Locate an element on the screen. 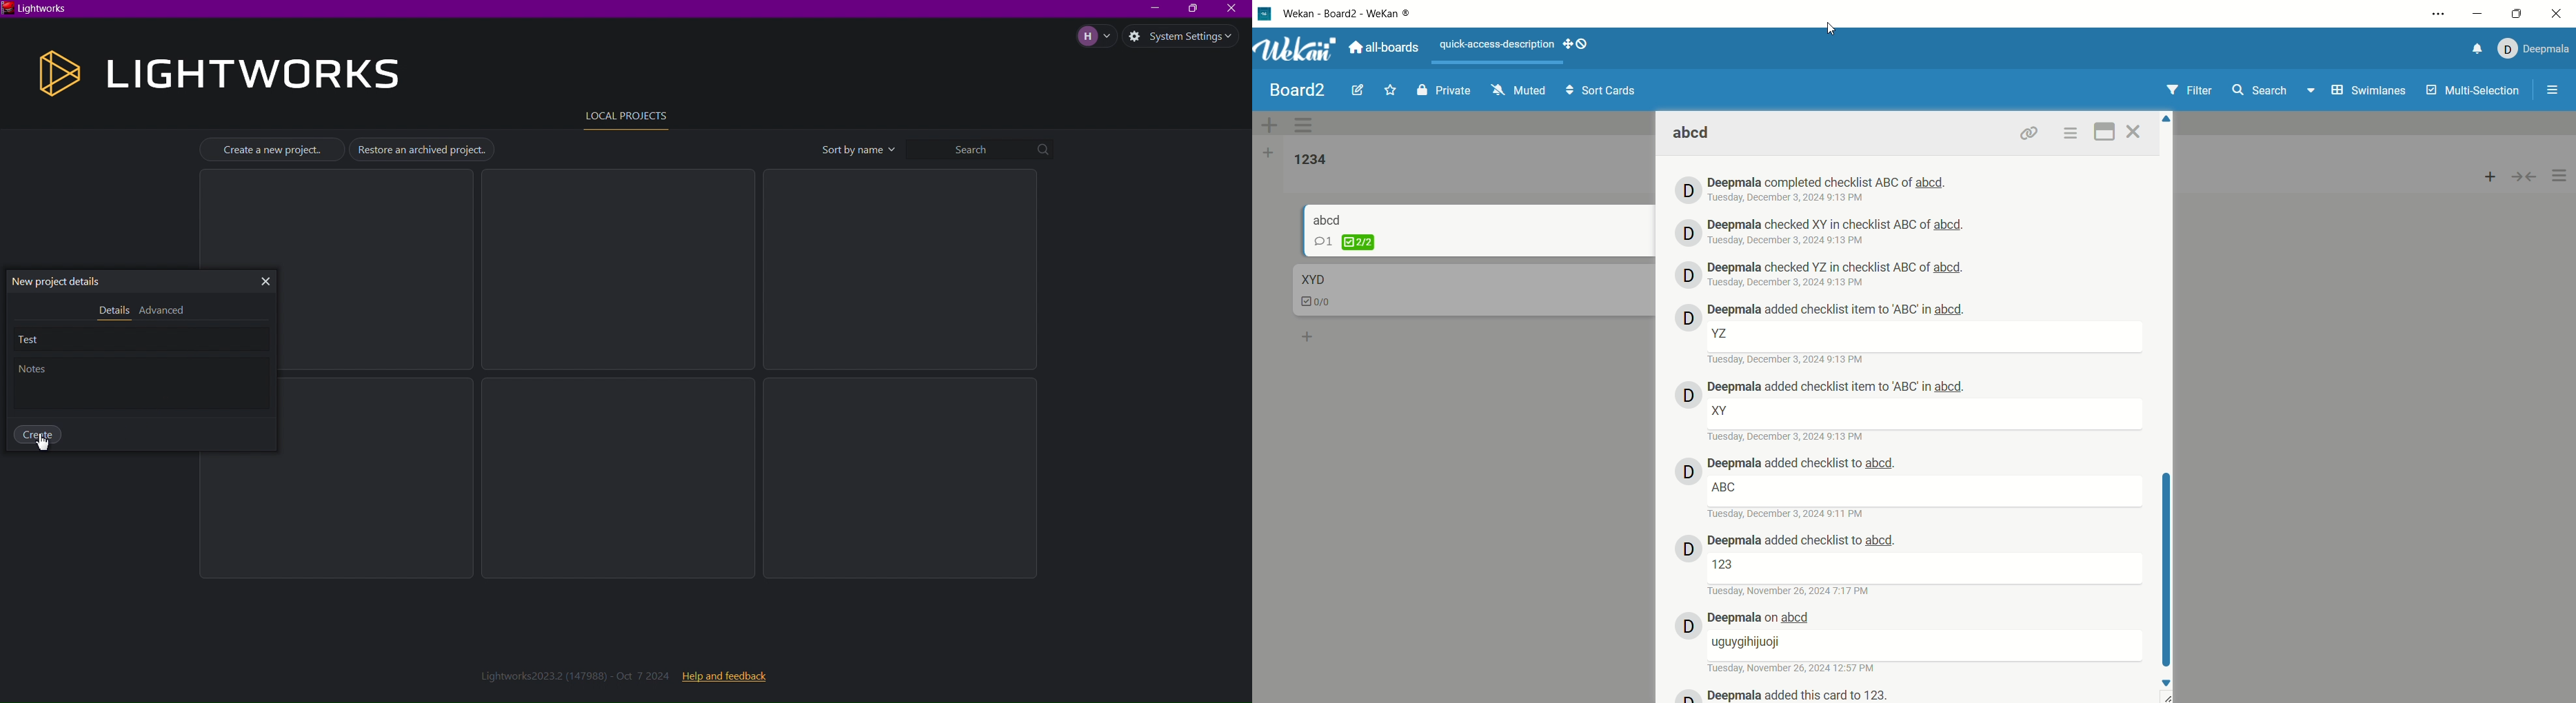 Image resolution: width=2576 pixels, height=728 pixels. avatar is located at coordinates (1688, 626).